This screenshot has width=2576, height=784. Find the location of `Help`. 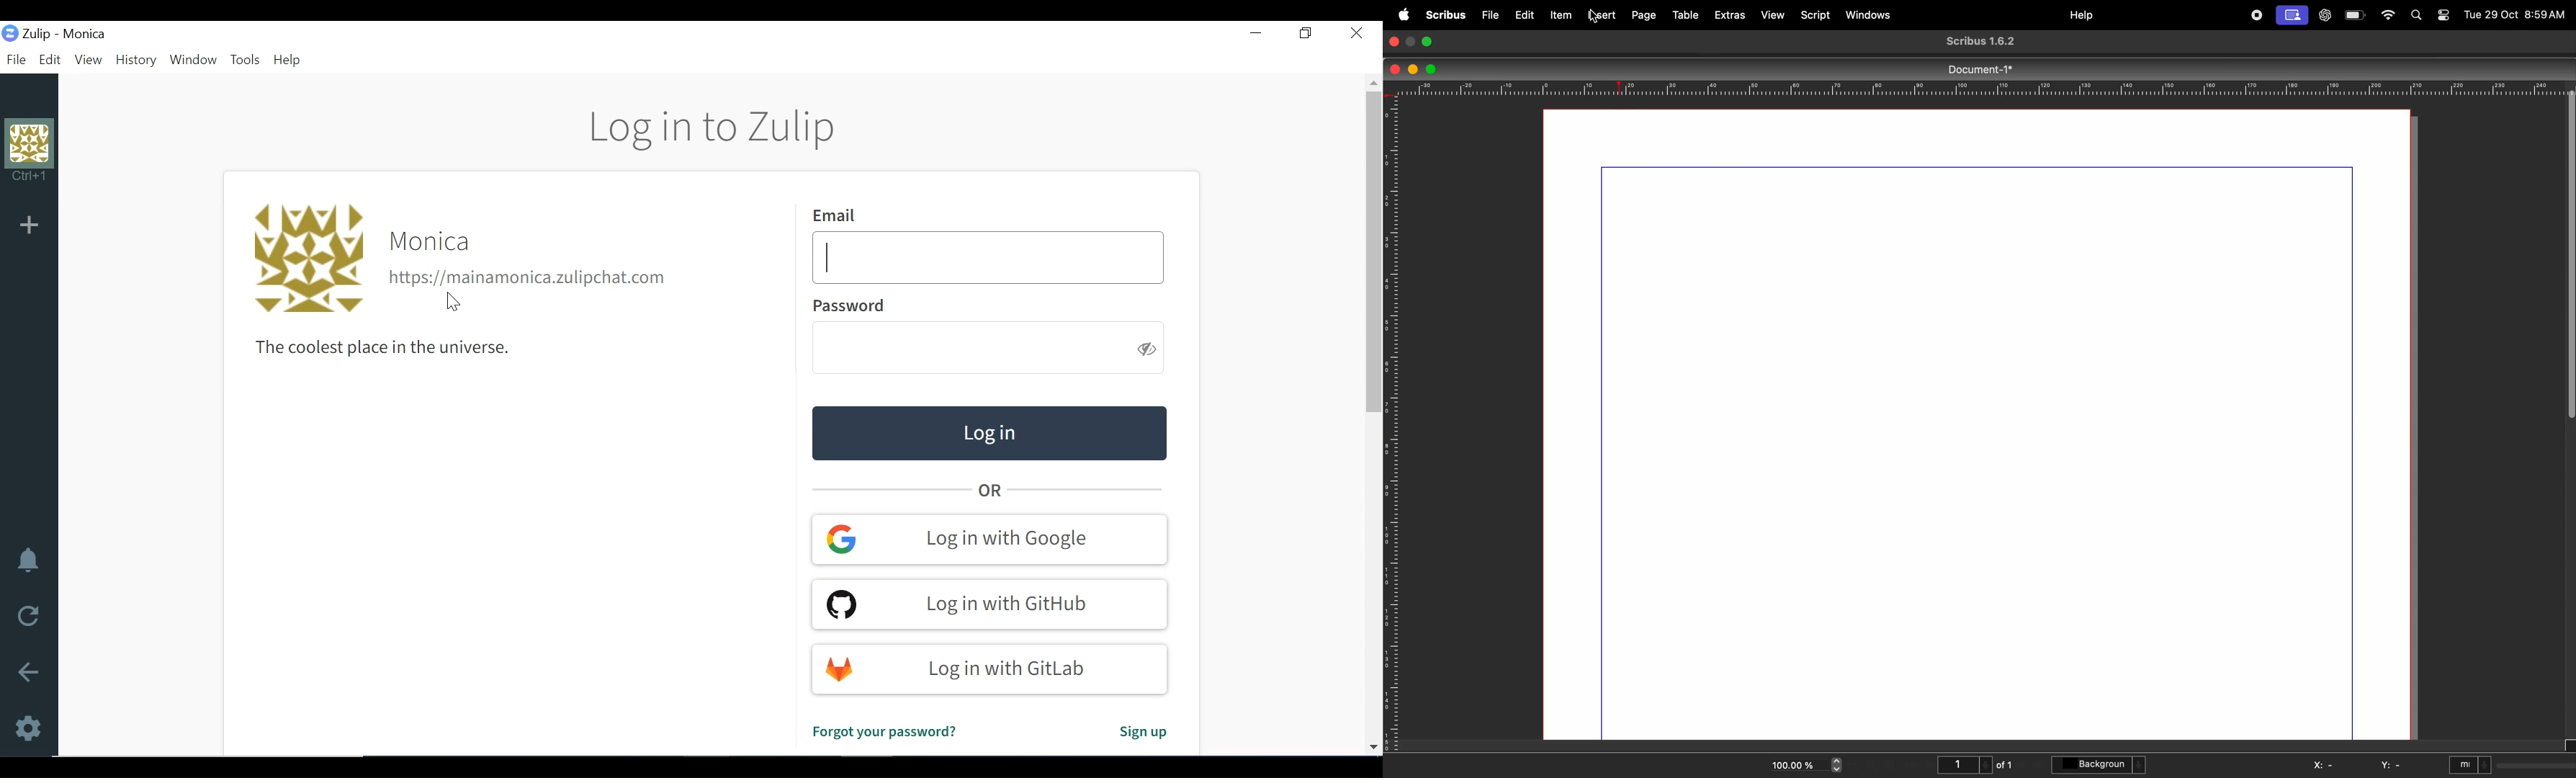

Help is located at coordinates (291, 61).